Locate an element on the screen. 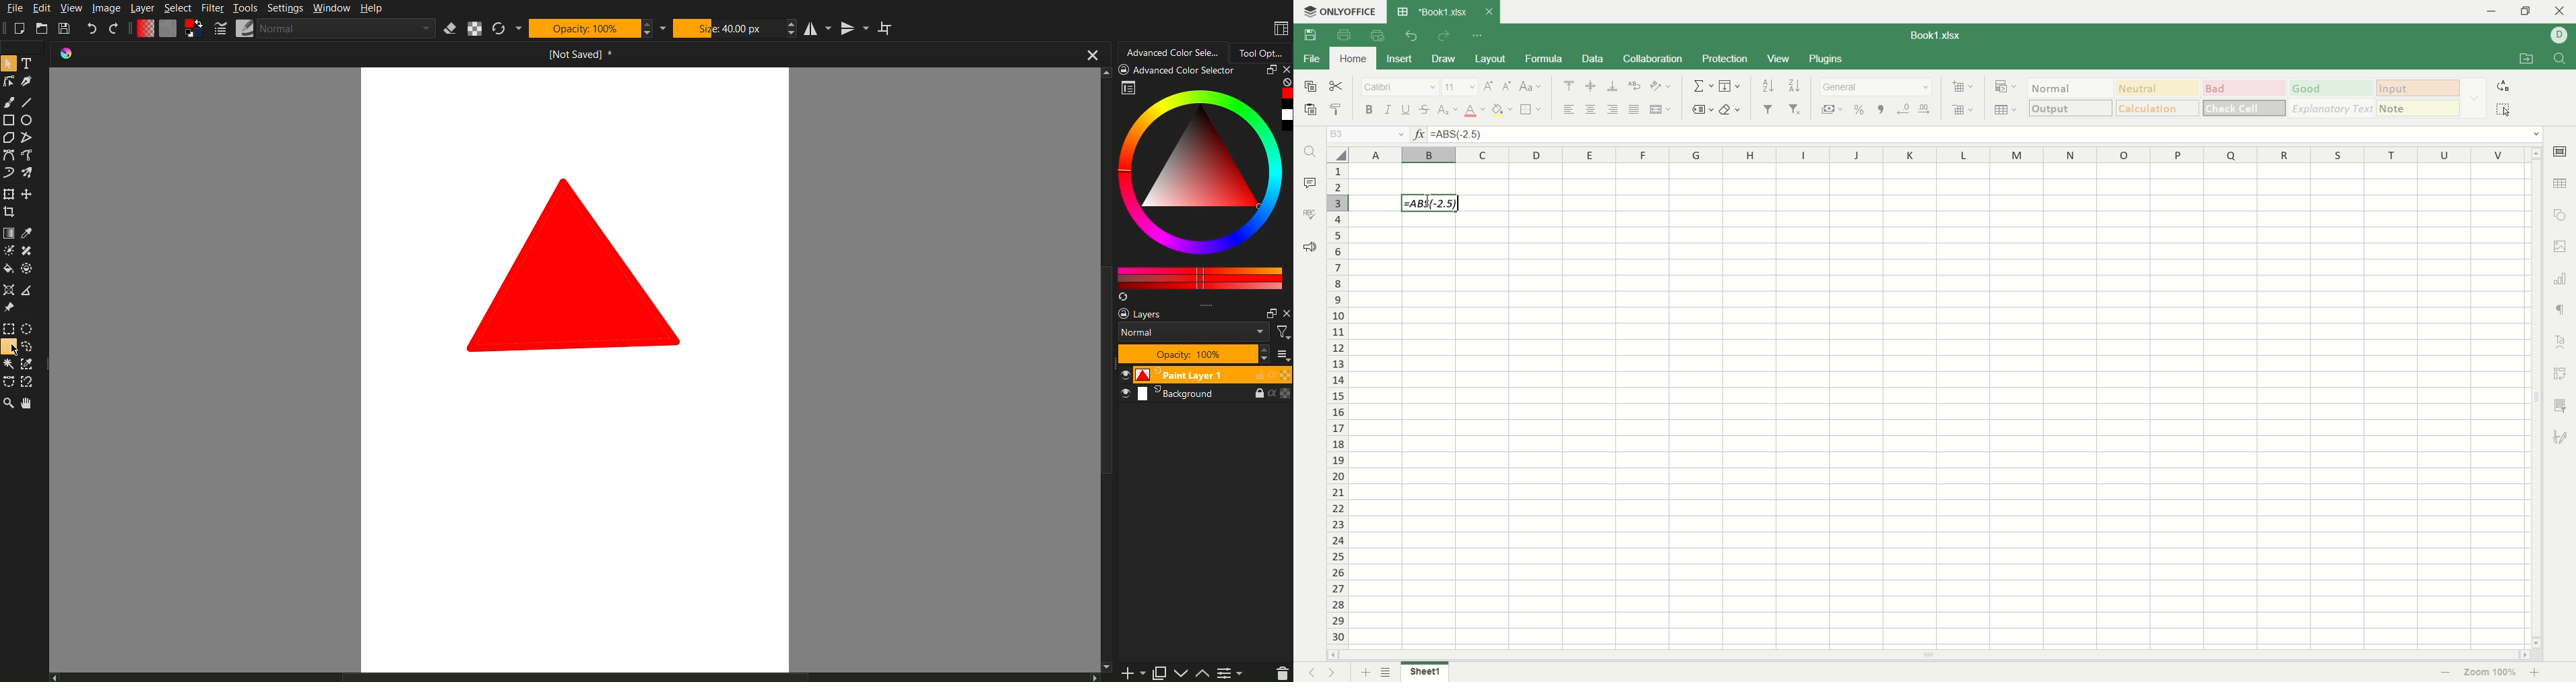 The width and height of the screenshot is (2576, 700). Zoom percent is located at coordinates (2491, 673).